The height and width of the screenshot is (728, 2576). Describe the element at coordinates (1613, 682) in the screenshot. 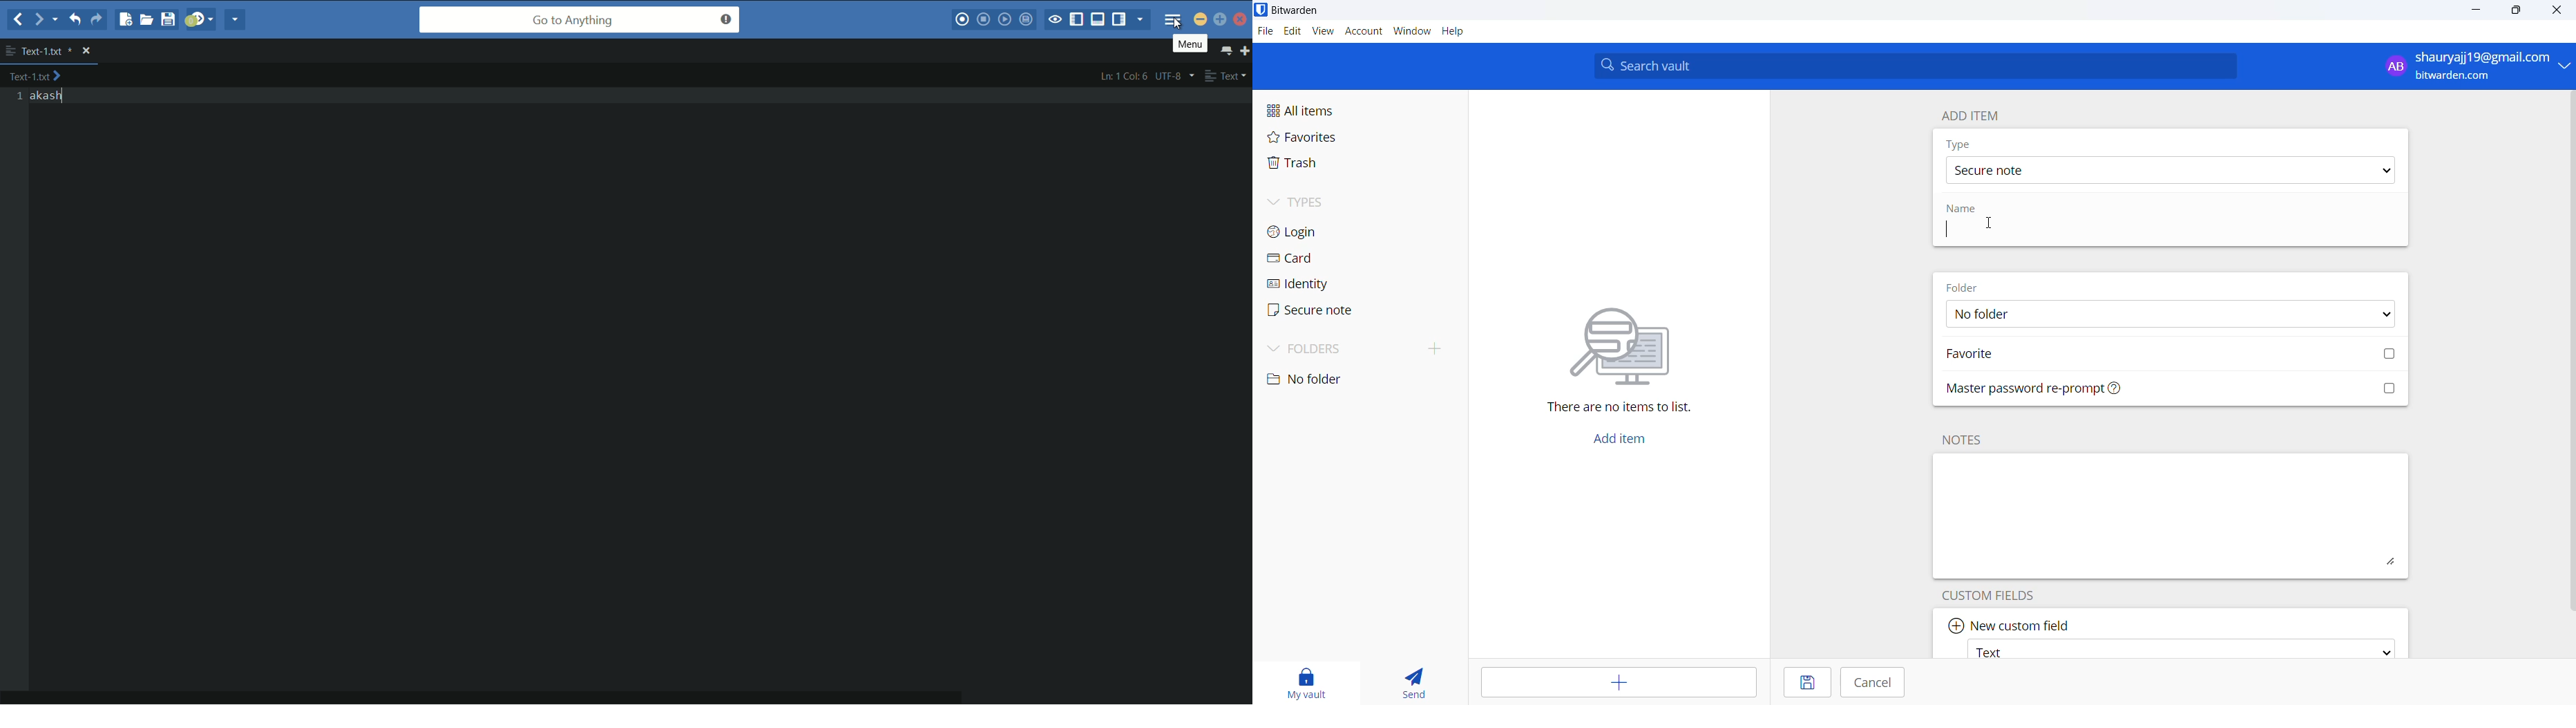

I see `add` at that location.